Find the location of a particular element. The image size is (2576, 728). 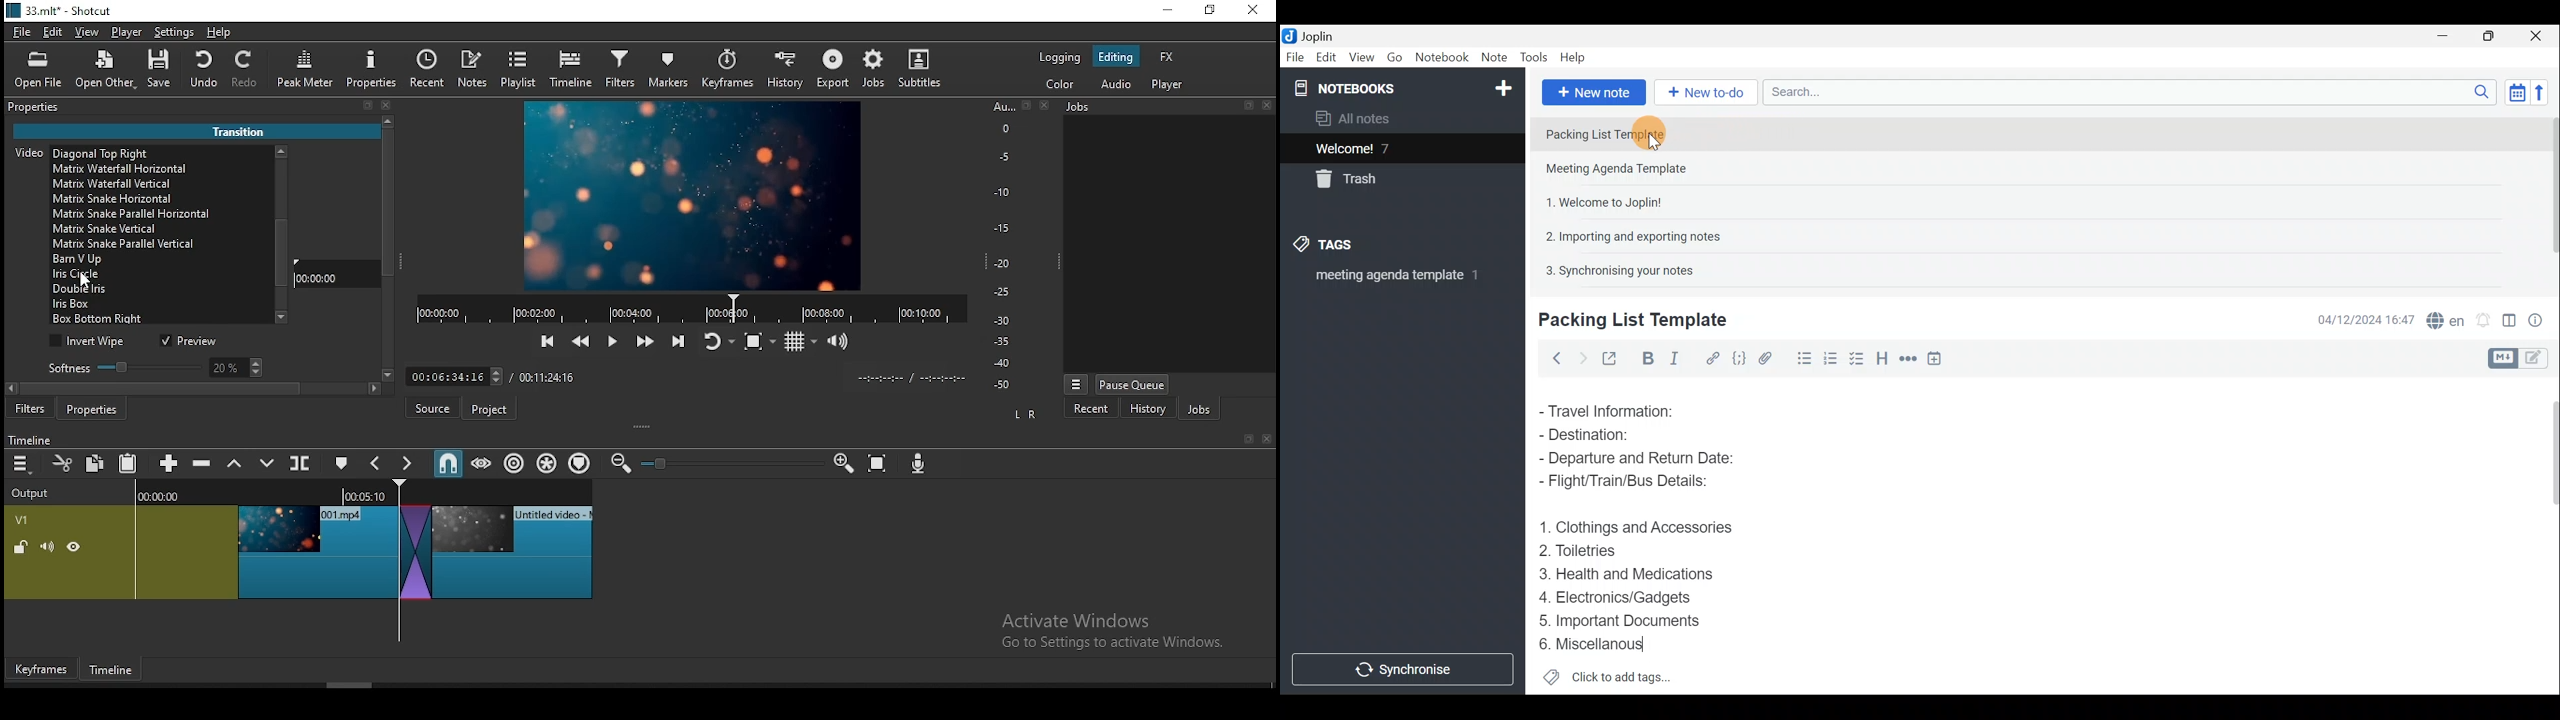

options is located at coordinates (1076, 382).